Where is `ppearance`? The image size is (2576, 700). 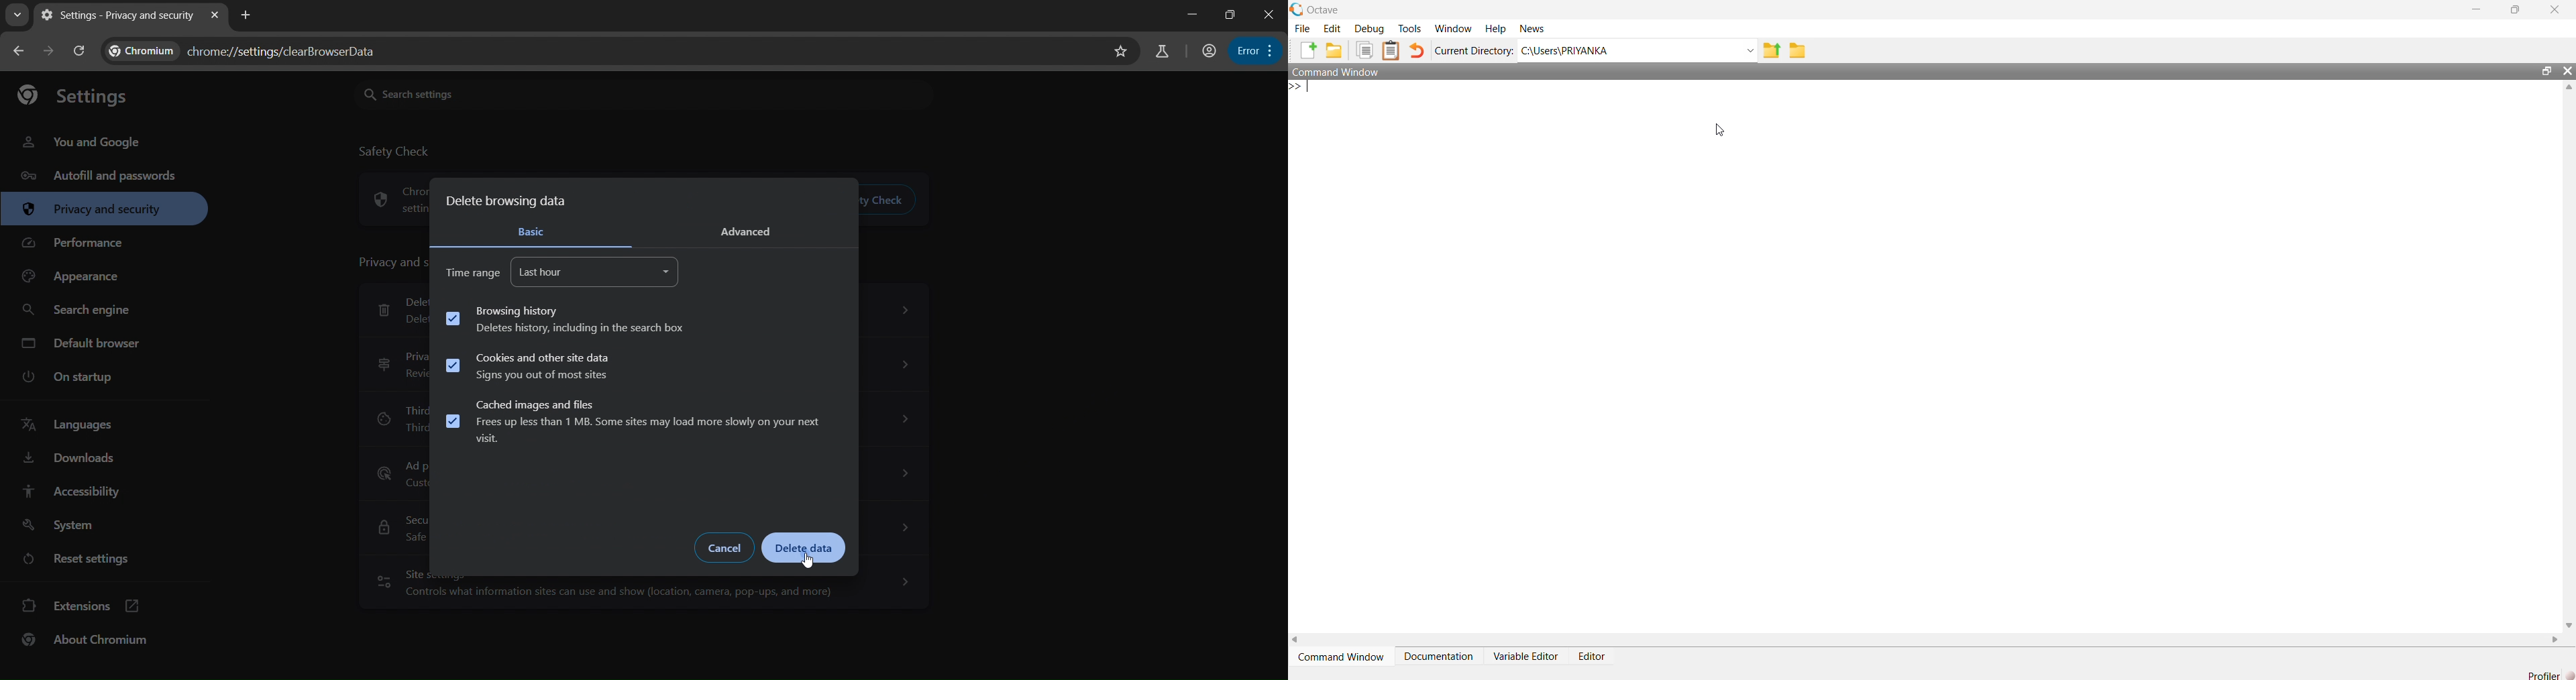
ppearance is located at coordinates (74, 276).